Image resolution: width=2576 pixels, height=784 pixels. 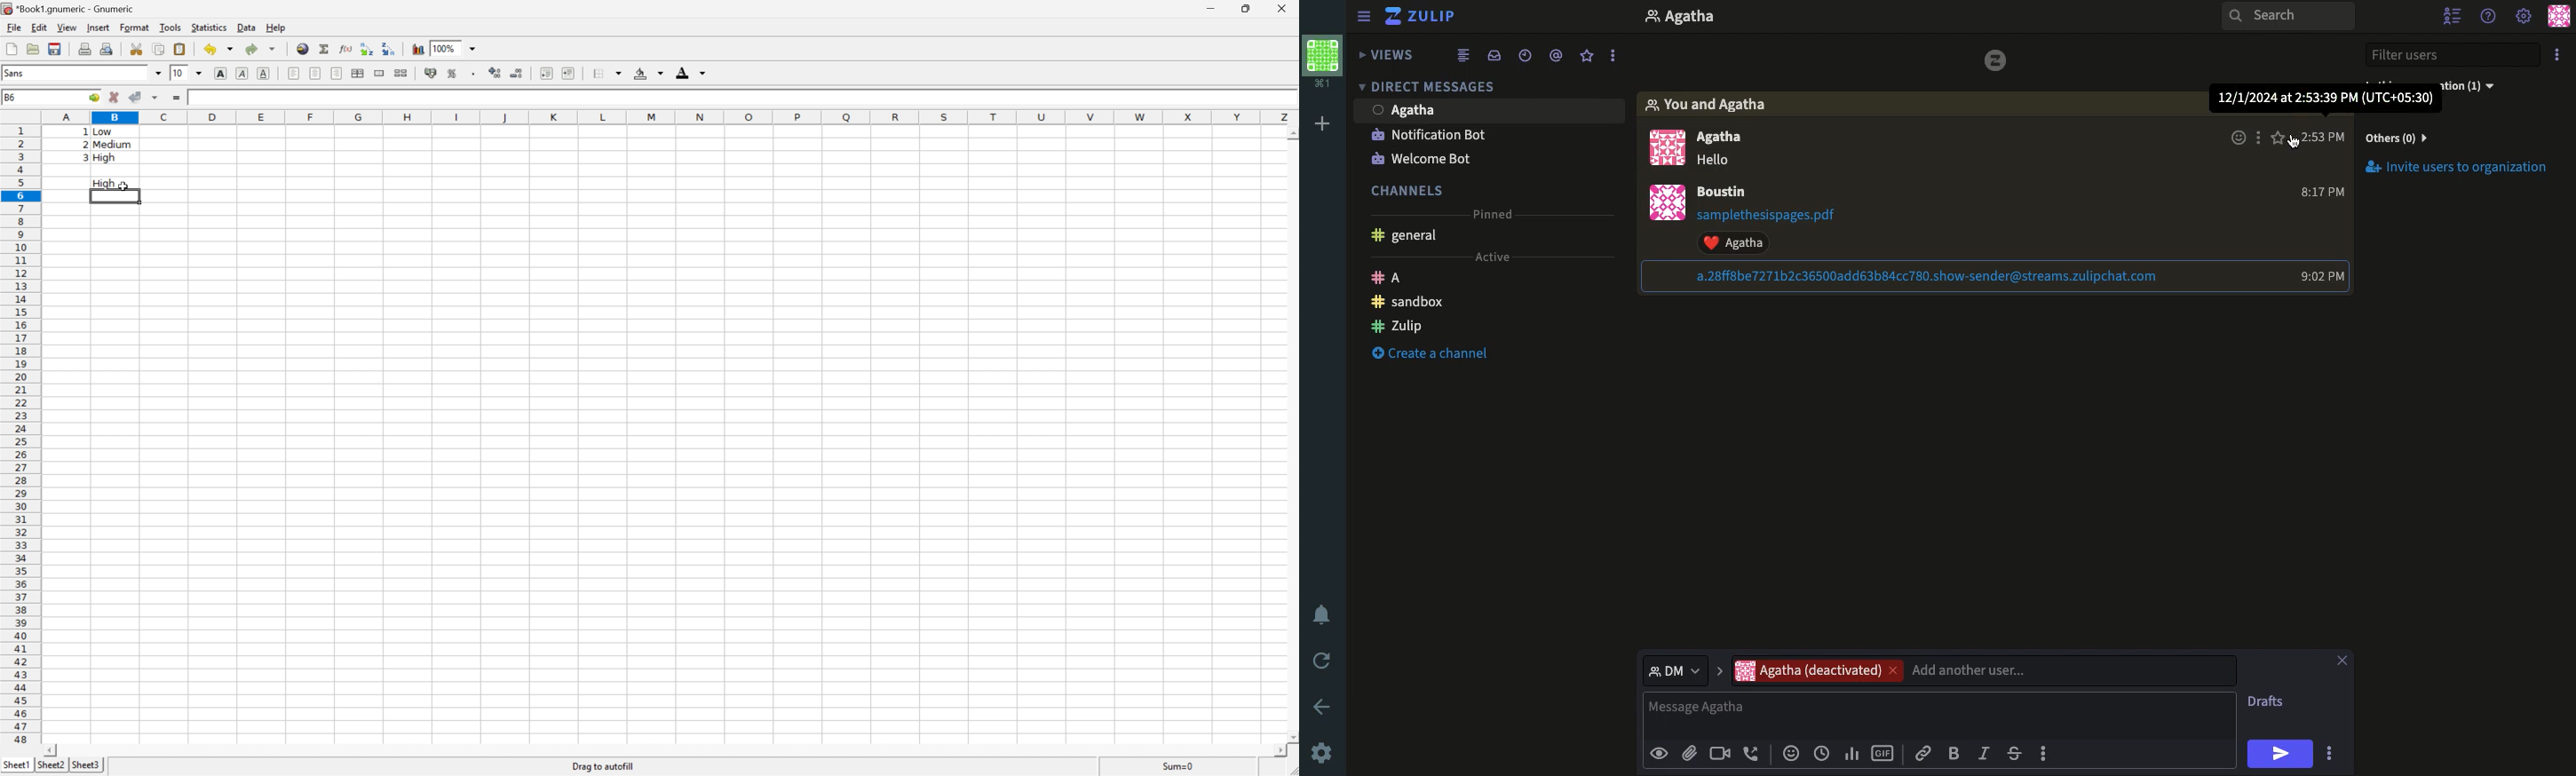 I want to click on Undo, so click(x=214, y=49).